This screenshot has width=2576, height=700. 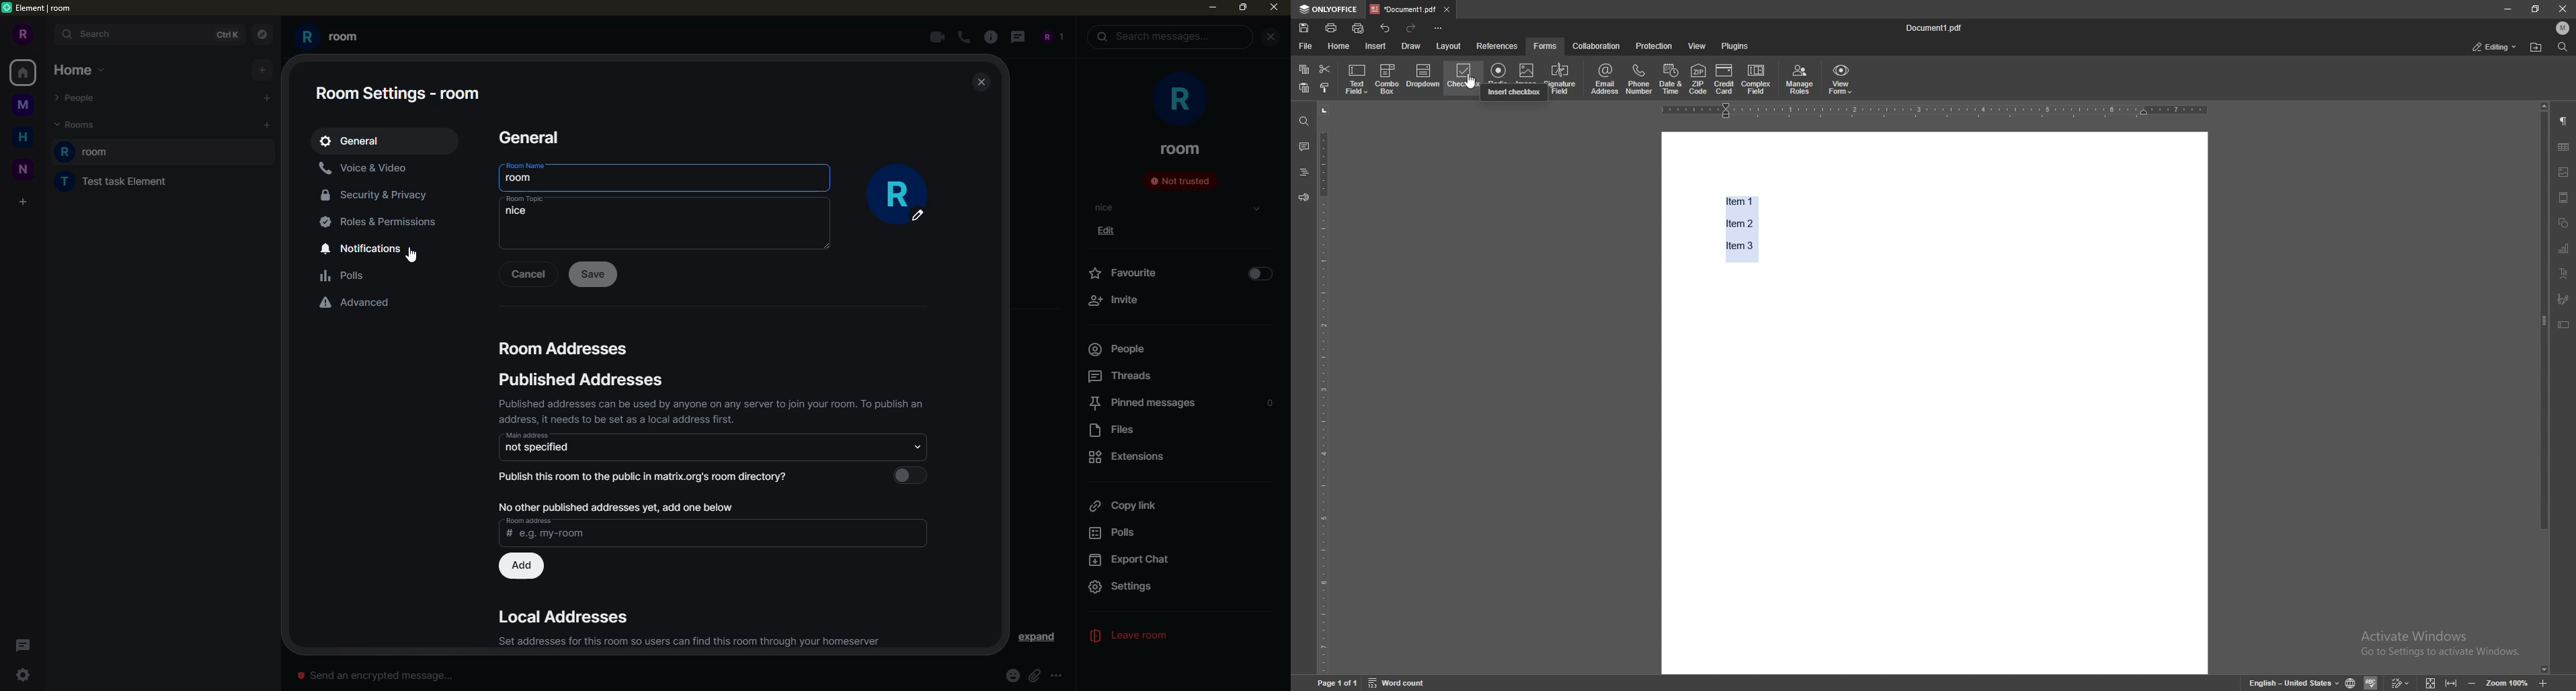 What do you see at coordinates (528, 273) in the screenshot?
I see `cancel` at bounding box center [528, 273].